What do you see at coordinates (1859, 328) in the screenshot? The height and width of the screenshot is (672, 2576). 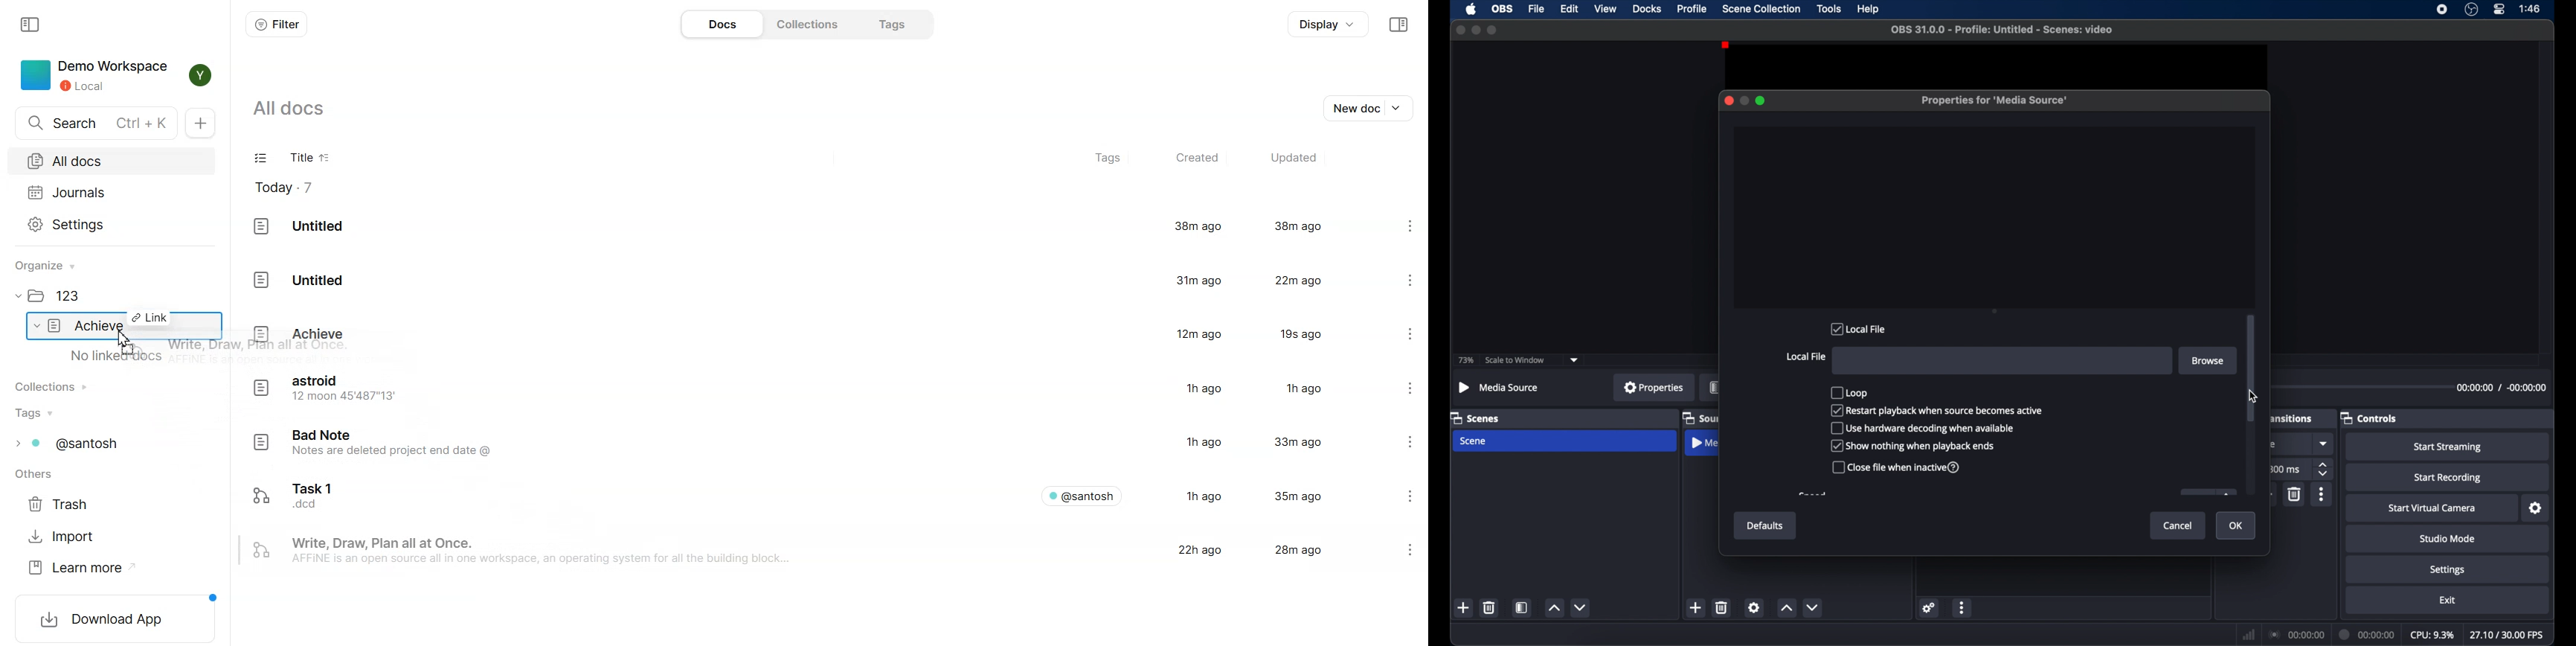 I see `local file` at bounding box center [1859, 328].